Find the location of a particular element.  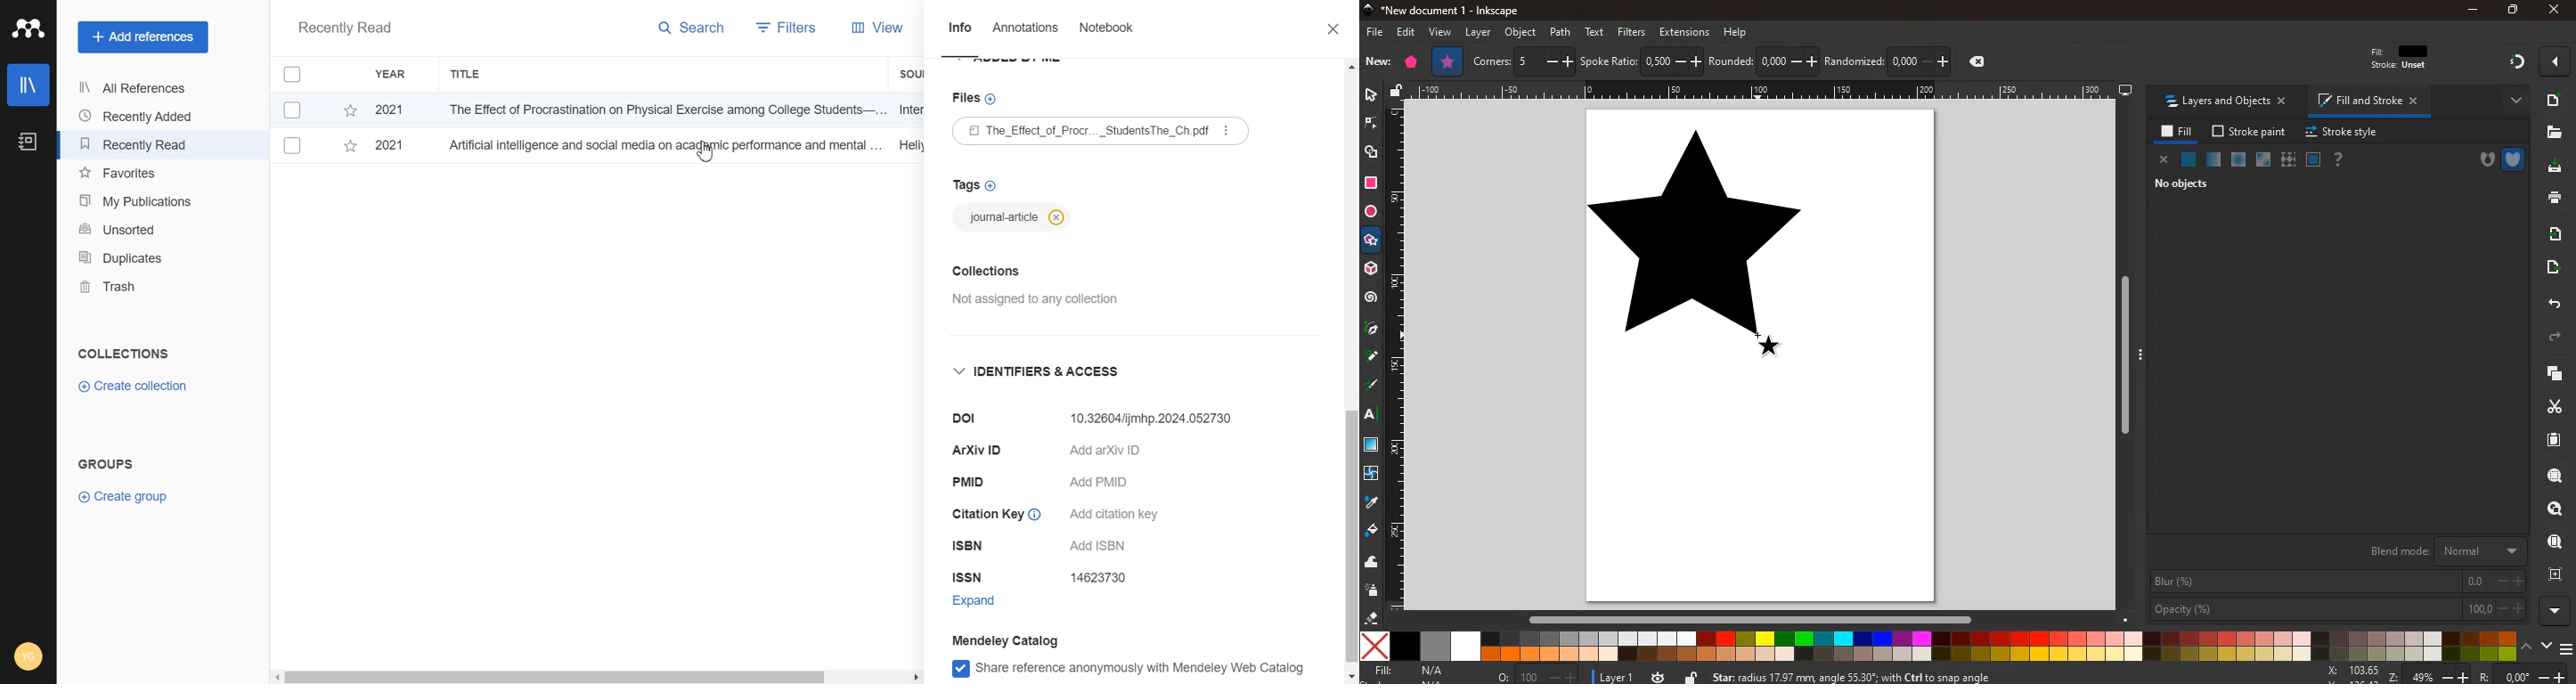

back is located at coordinates (2550, 305).